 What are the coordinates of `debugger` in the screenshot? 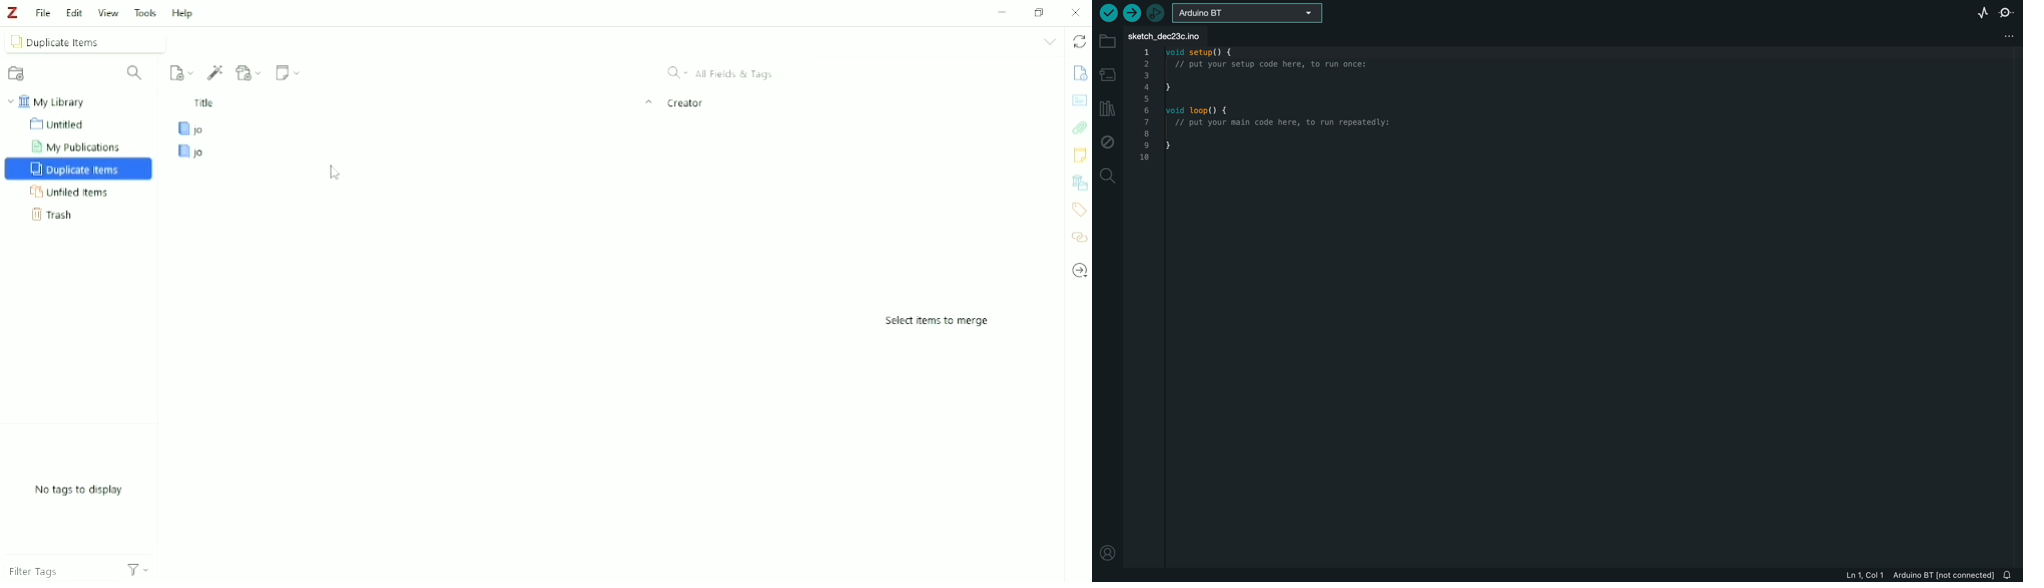 It's located at (1108, 141).